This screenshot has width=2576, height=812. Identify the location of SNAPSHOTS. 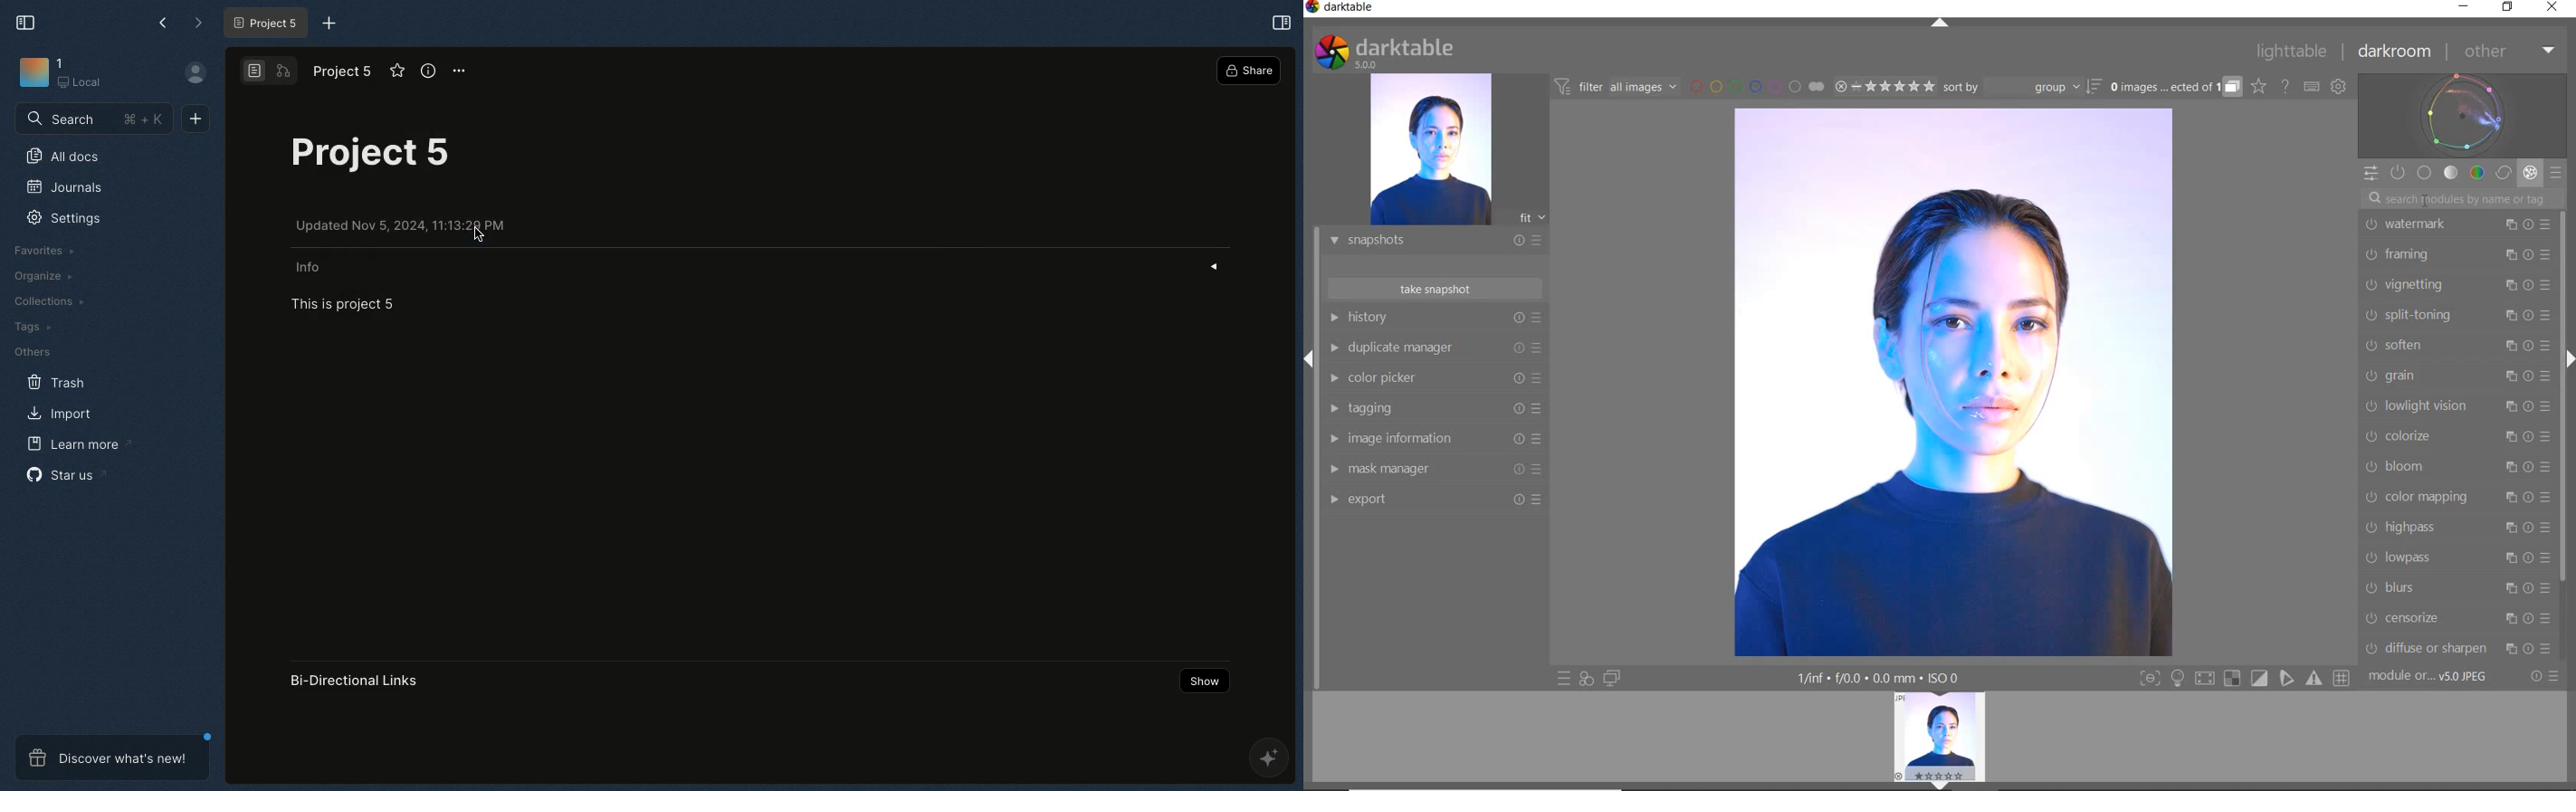
(1429, 242).